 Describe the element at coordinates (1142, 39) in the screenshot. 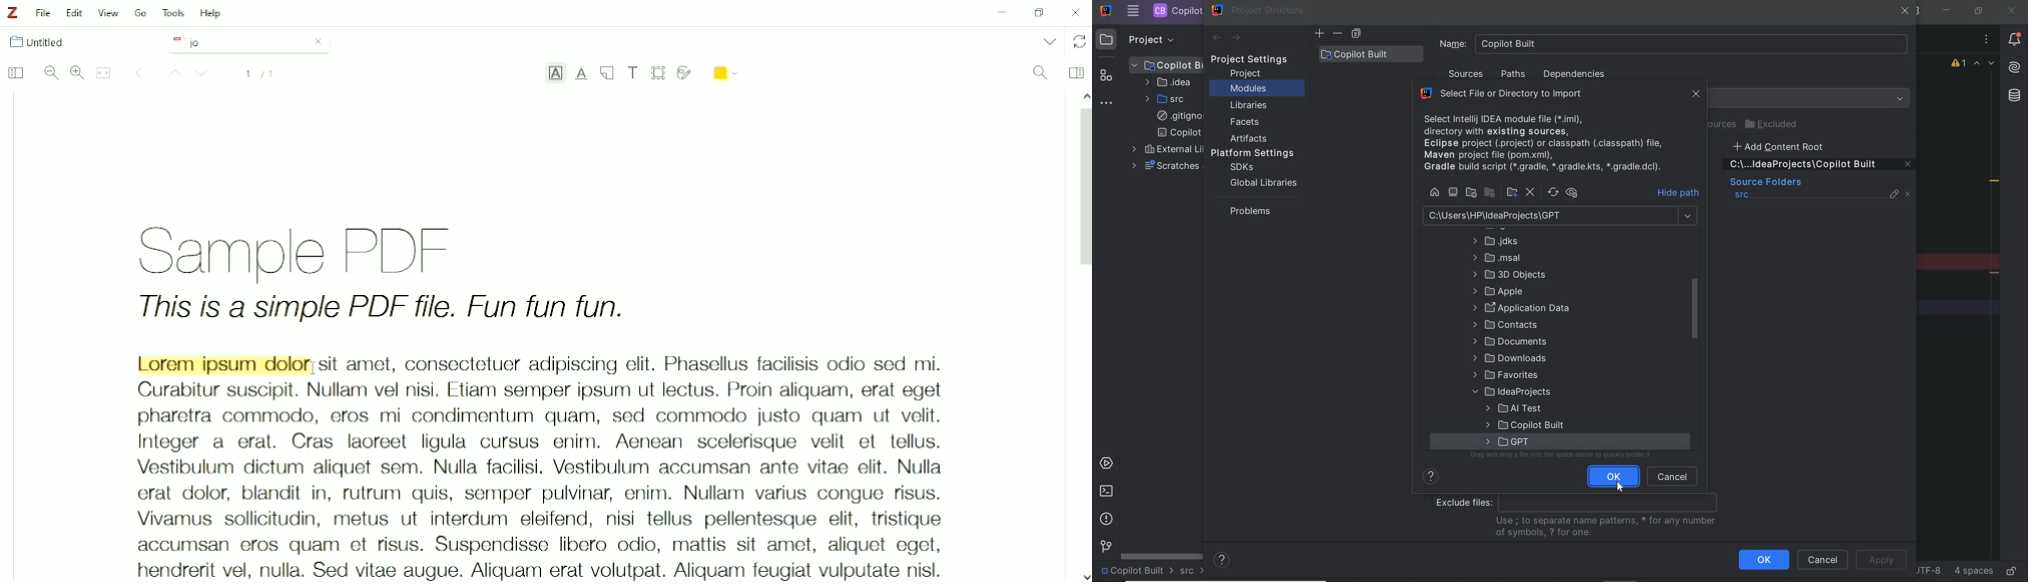

I see `PROJECT` at that location.